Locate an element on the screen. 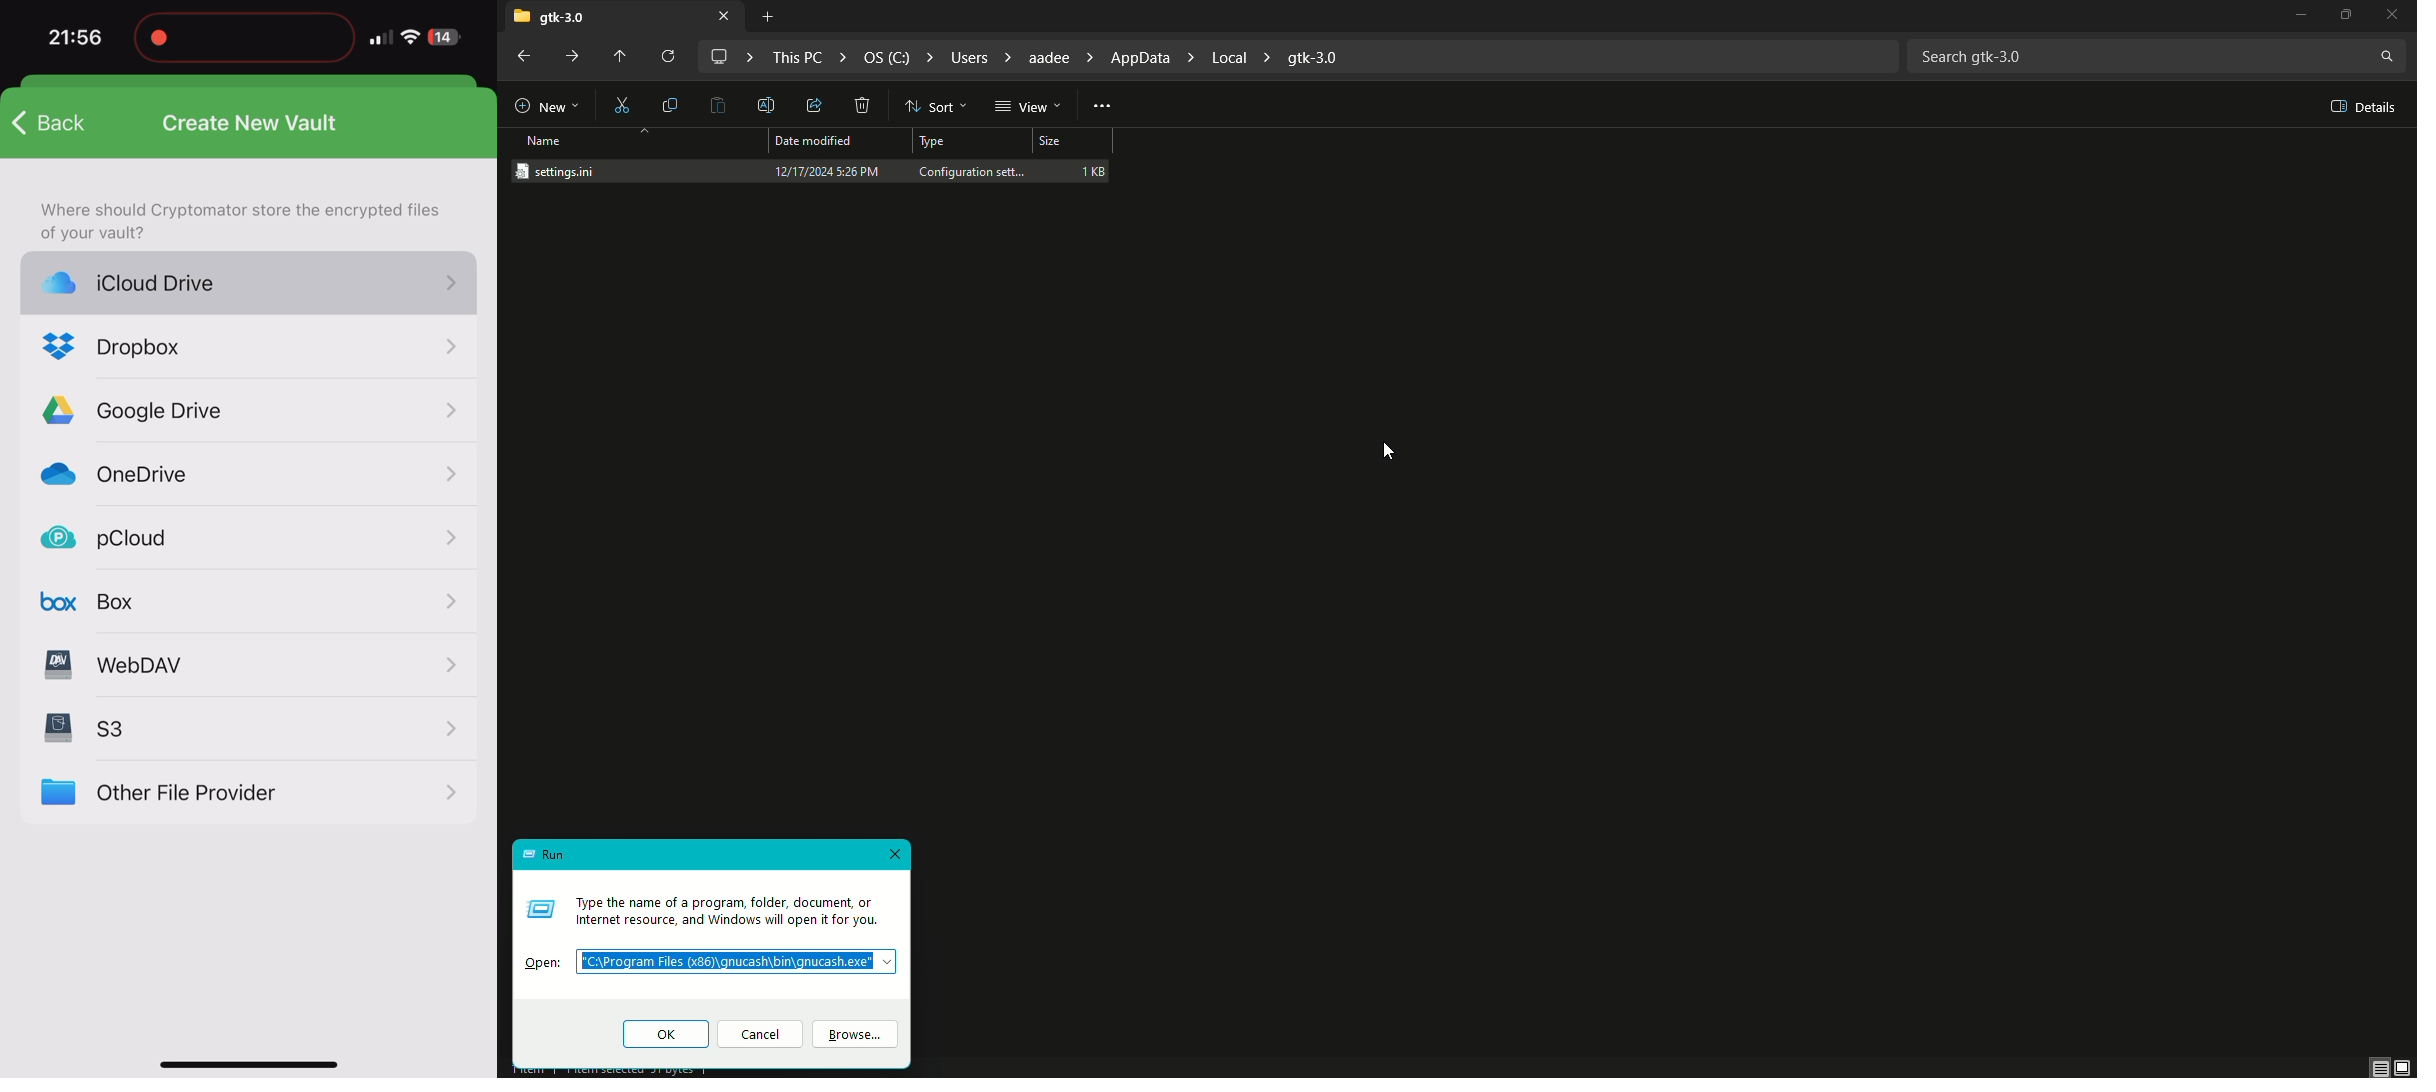 The height and width of the screenshot is (1092, 2436). Search bar is located at coordinates (2156, 54).